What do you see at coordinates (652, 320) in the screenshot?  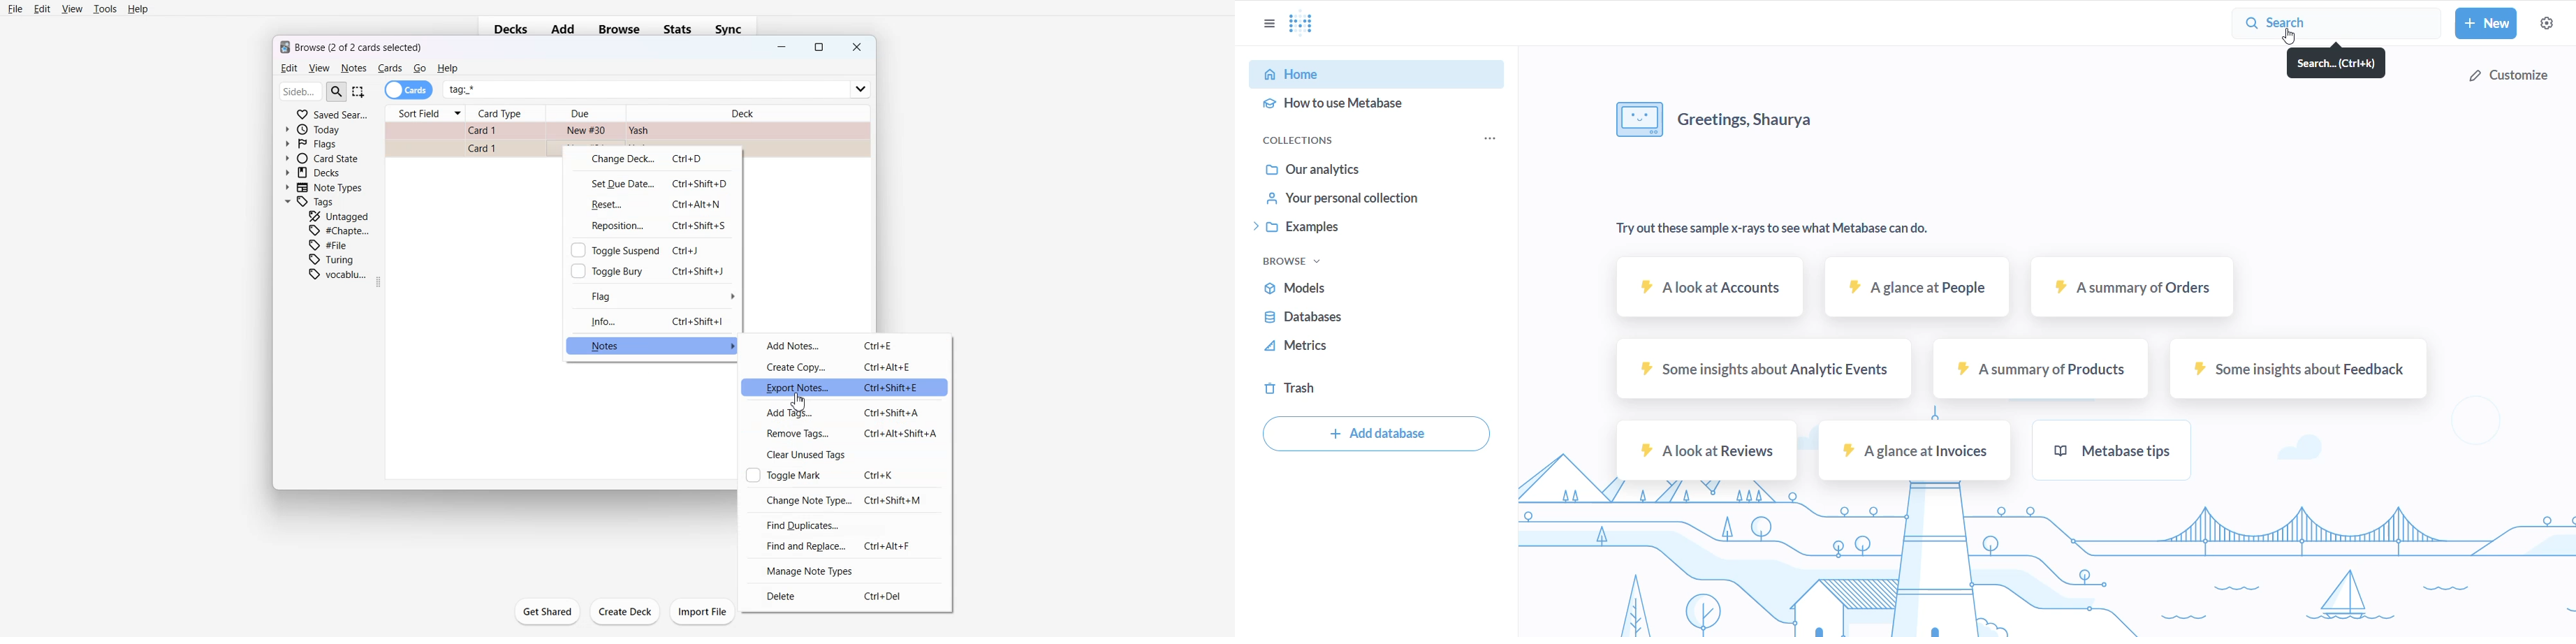 I see `Info` at bounding box center [652, 320].